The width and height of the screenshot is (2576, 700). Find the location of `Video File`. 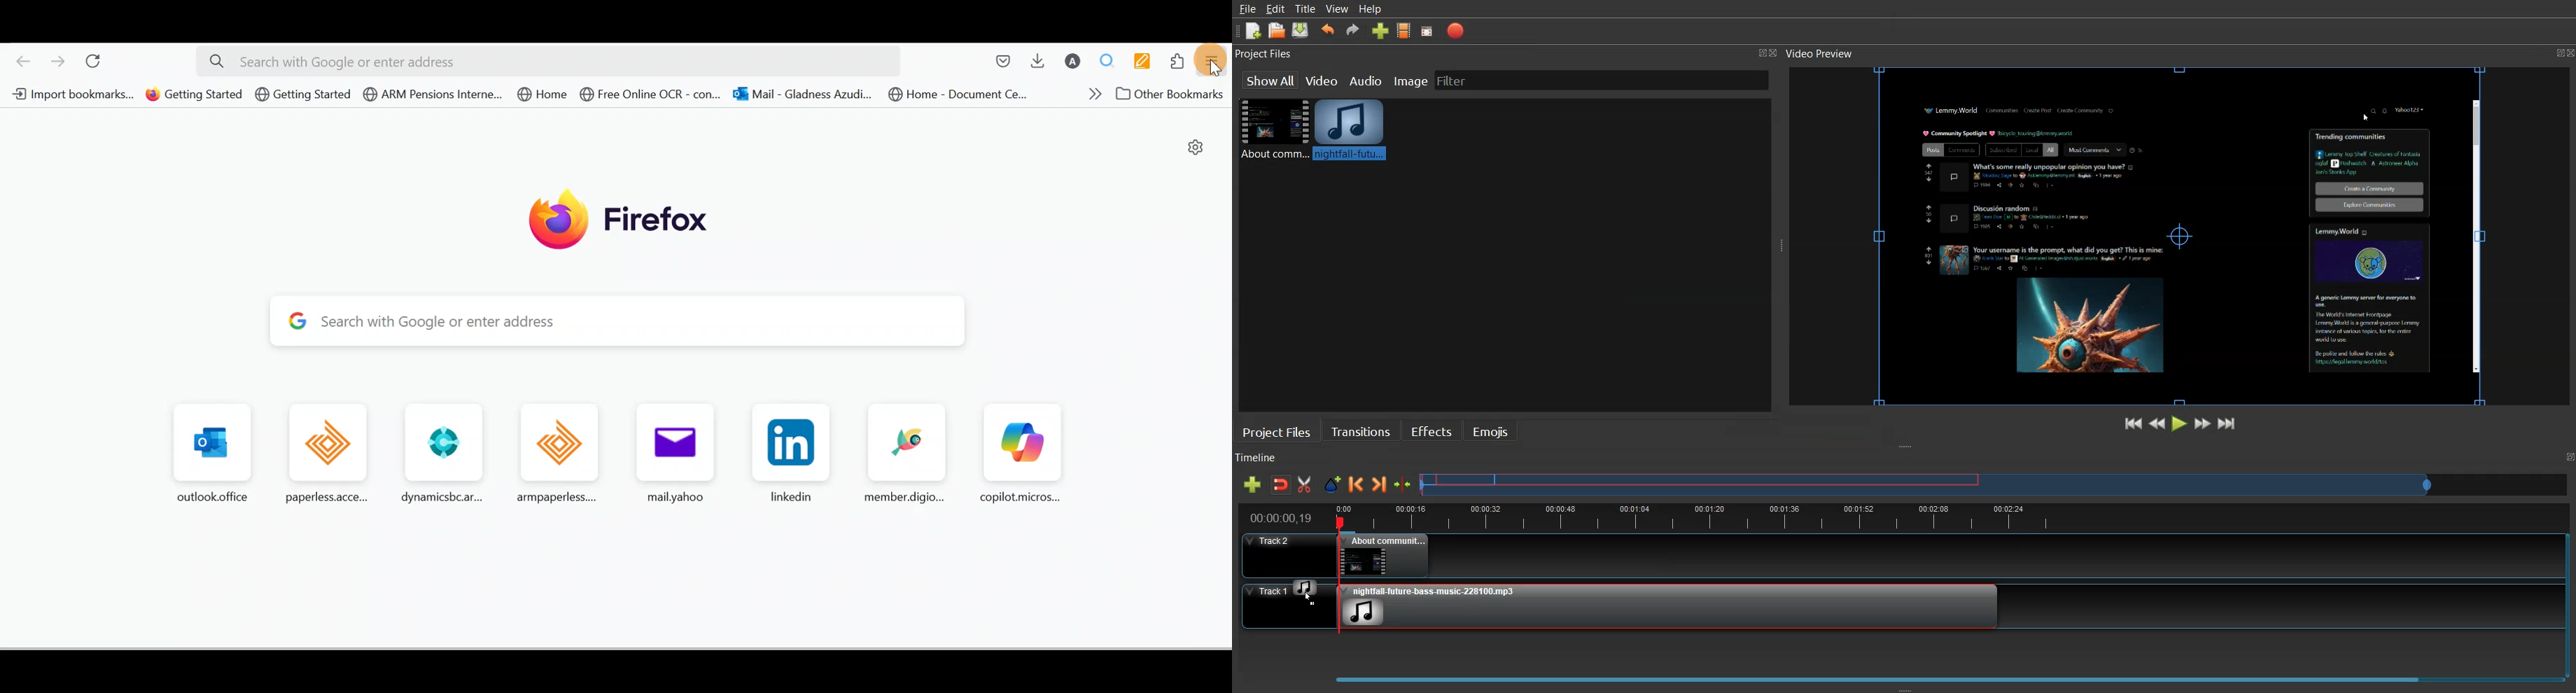

Video File is located at coordinates (1272, 129).